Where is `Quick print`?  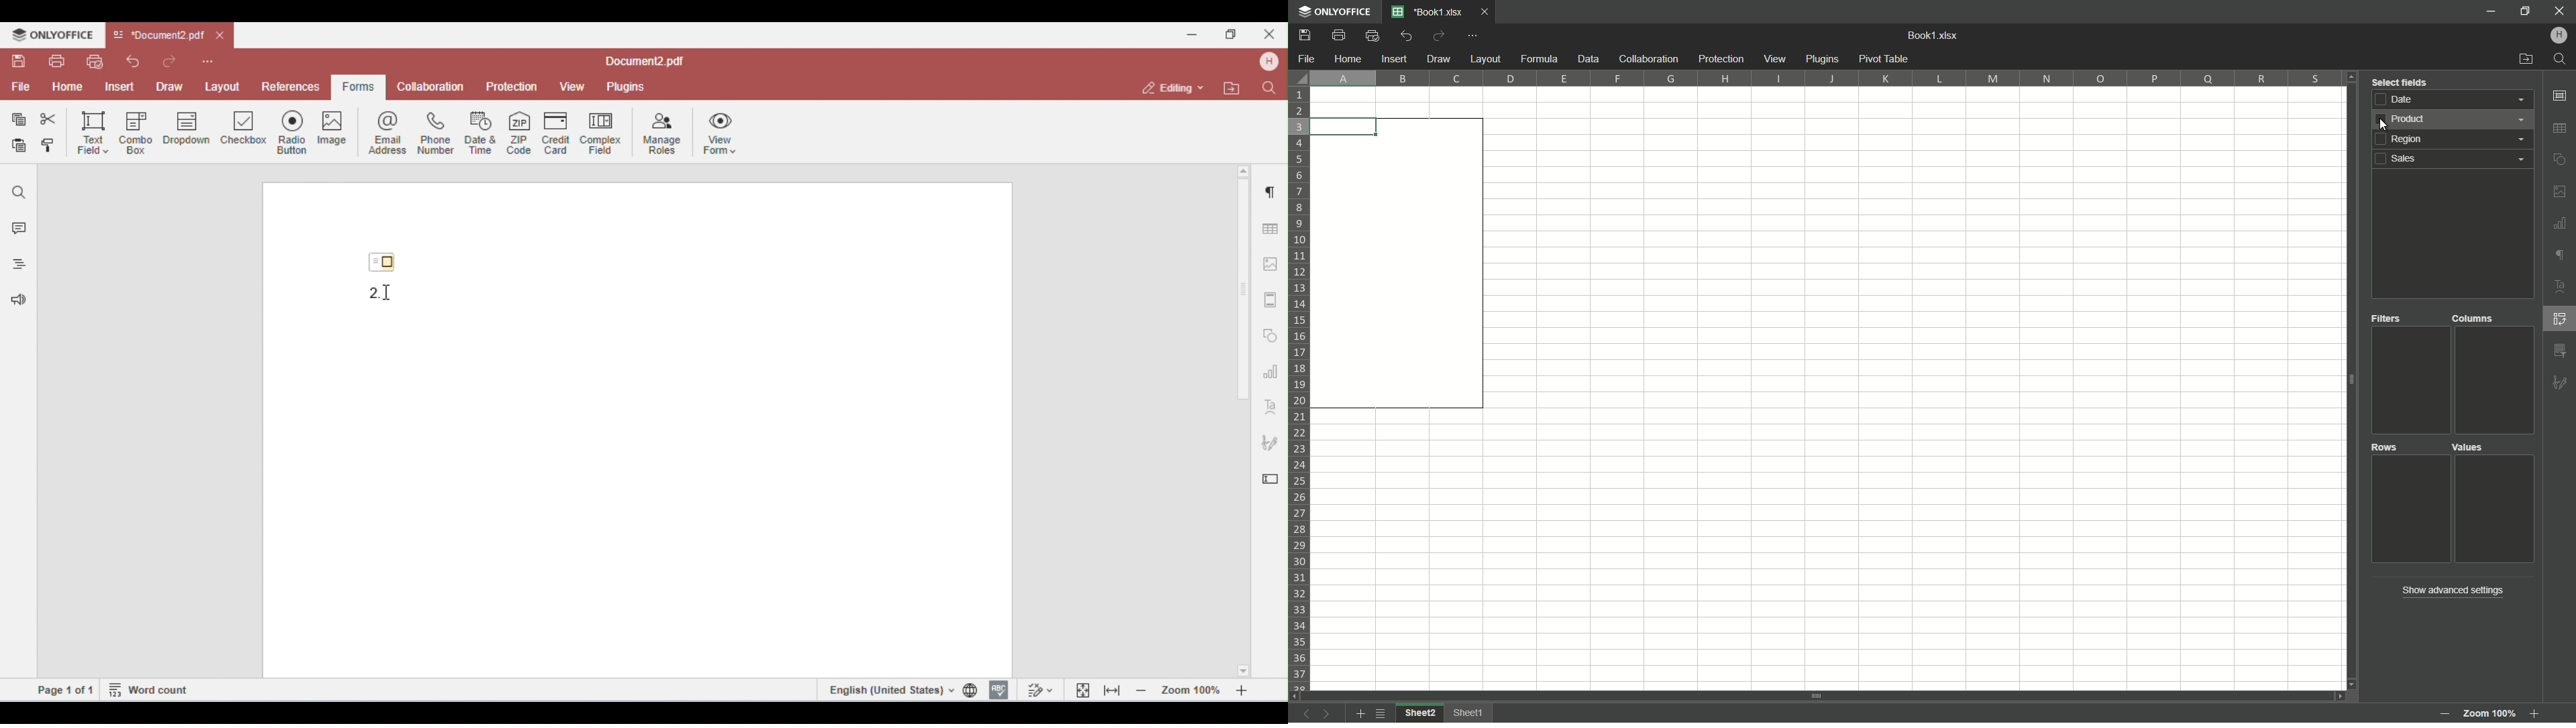
Quick print is located at coordinates (1371, 37).